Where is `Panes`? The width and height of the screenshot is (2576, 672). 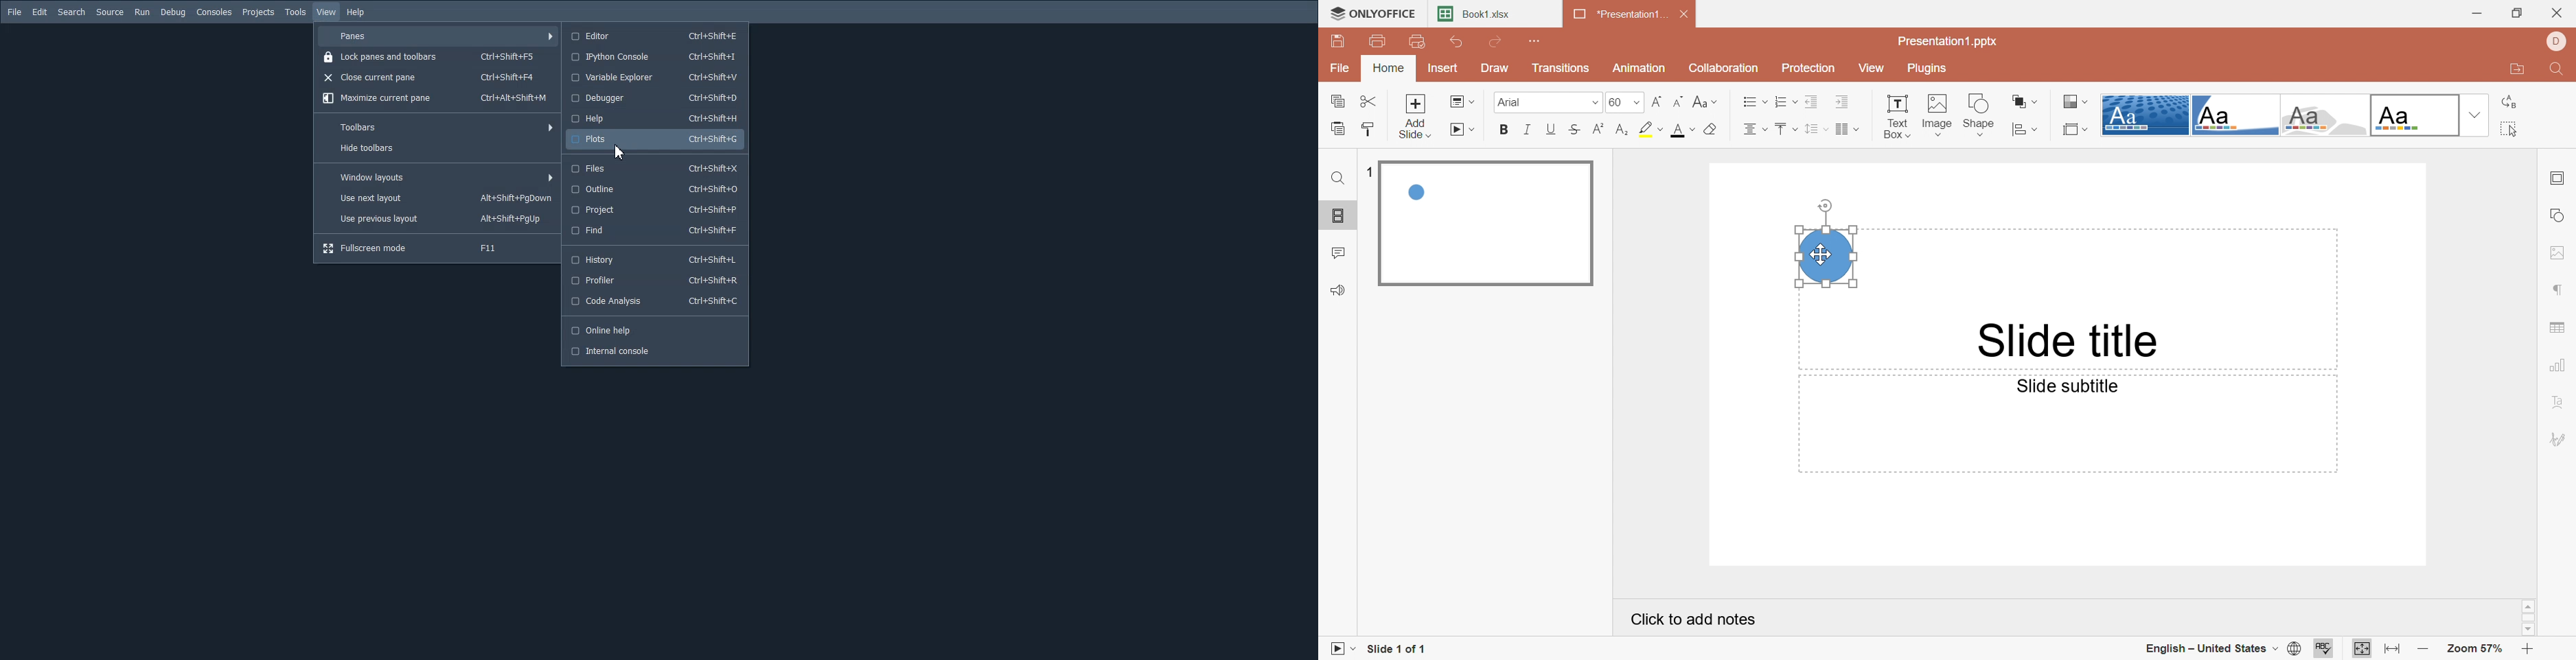 Panes is located at coordinates (437, 36).